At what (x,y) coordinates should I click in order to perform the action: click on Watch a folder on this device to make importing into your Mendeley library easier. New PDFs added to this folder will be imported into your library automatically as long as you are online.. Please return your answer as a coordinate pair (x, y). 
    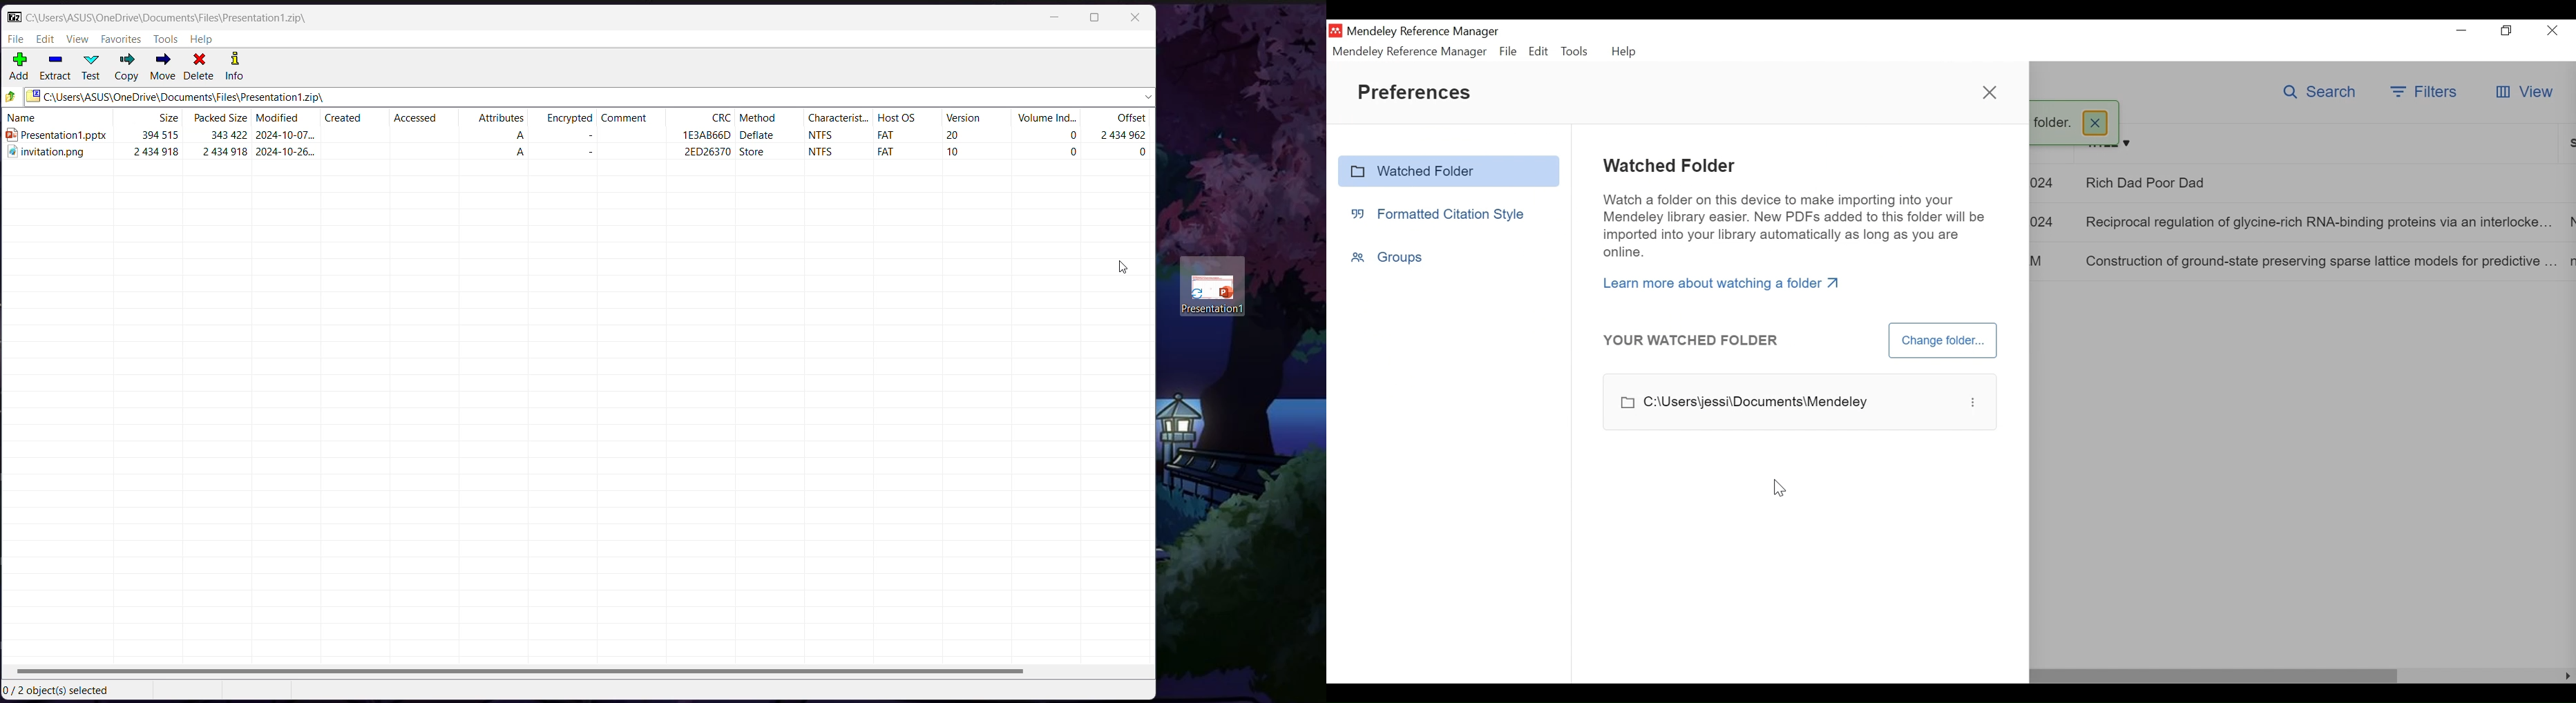
    Looking at the image, I should click on (1793, 227).